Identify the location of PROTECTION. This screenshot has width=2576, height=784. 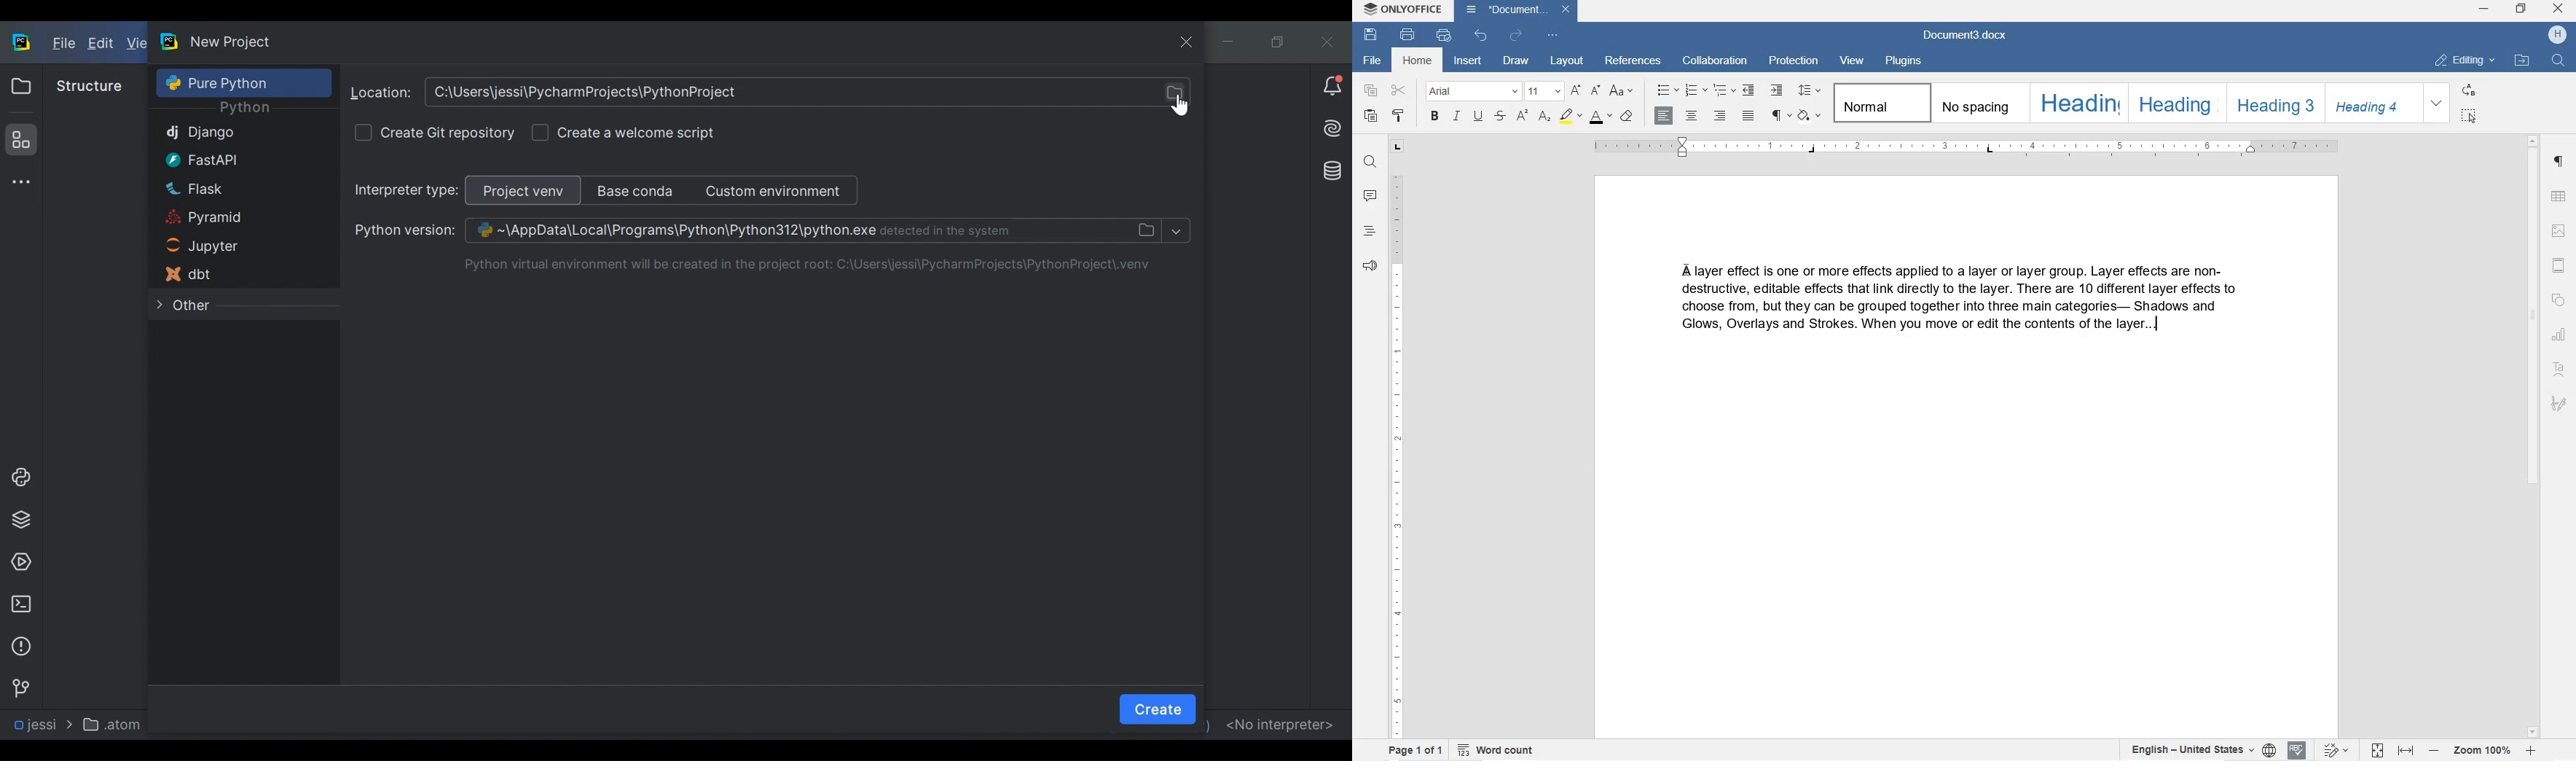
(1793, 62).